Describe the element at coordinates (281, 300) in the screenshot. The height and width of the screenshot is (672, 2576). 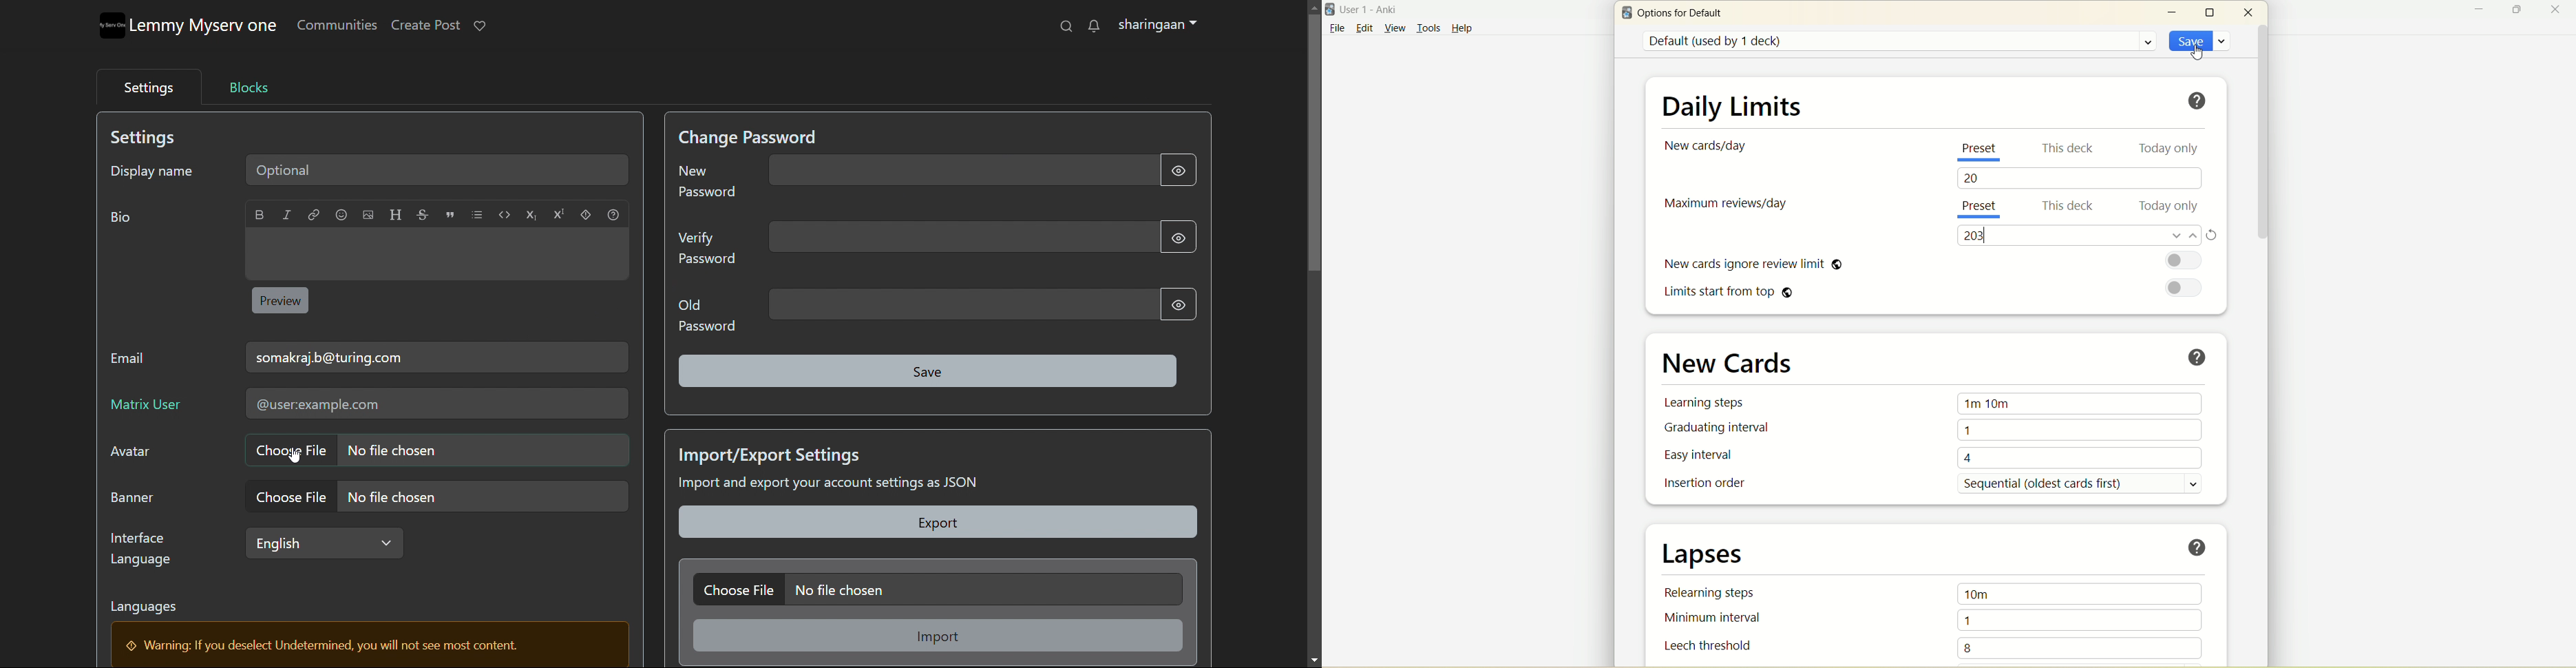
I see `preview` at that location.